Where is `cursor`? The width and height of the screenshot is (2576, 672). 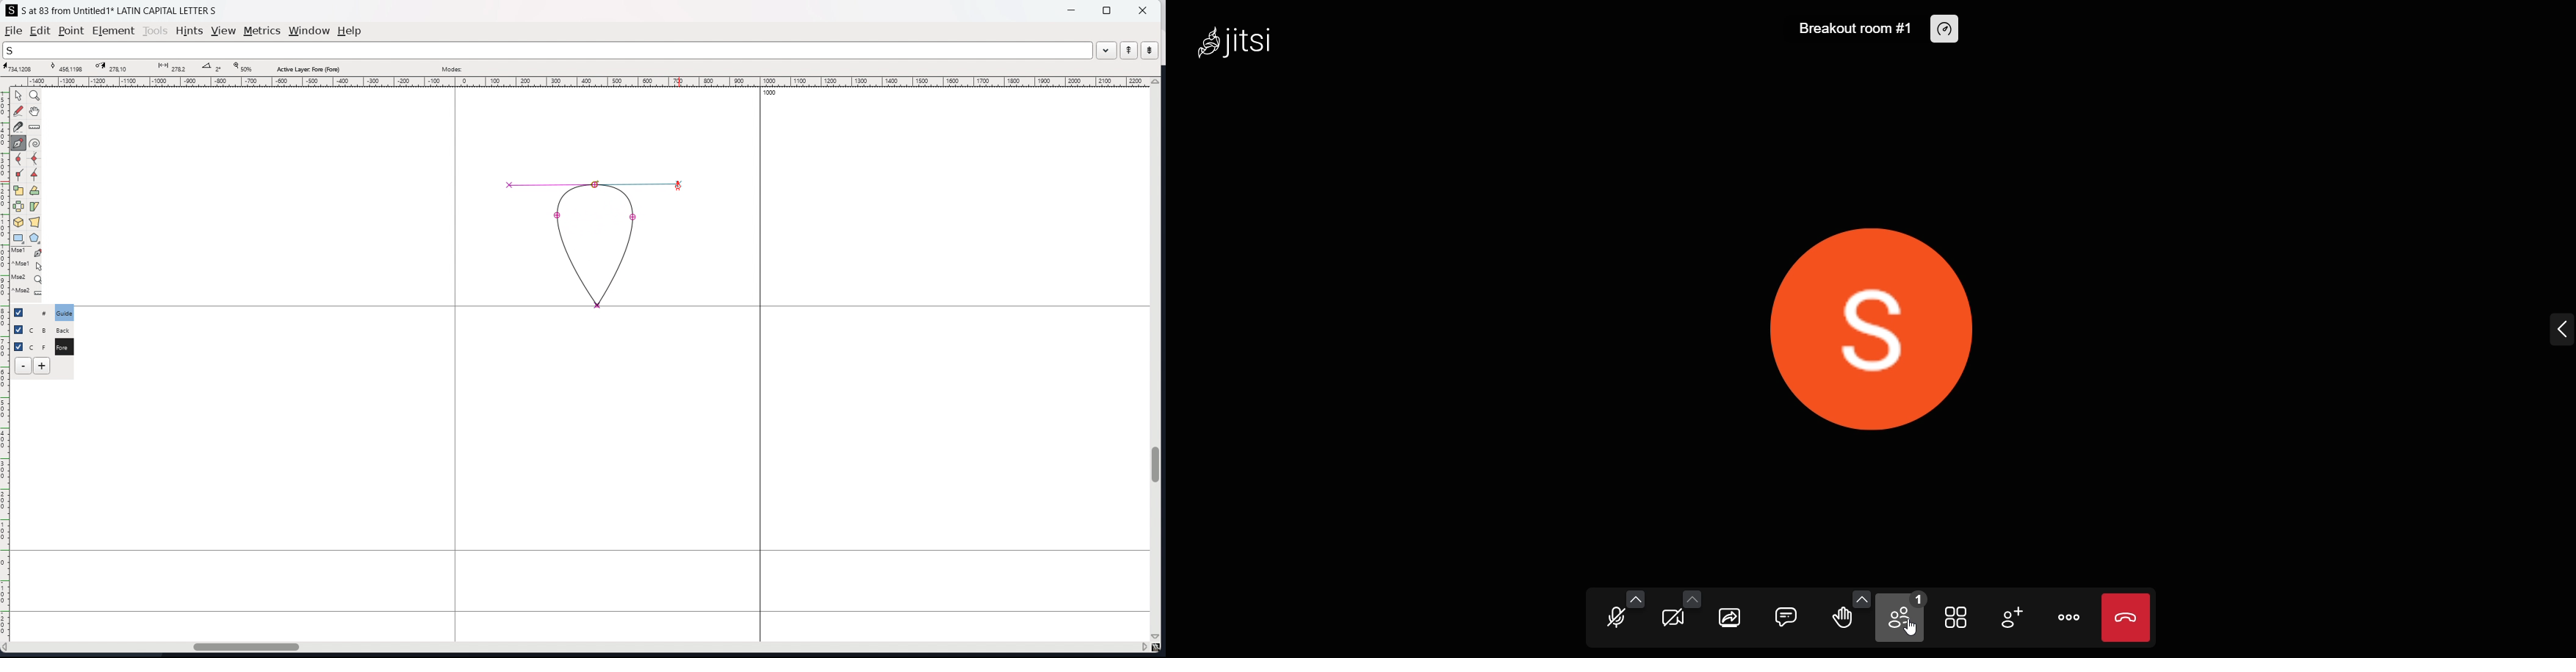
cursor is located at coordinates (680, 186).